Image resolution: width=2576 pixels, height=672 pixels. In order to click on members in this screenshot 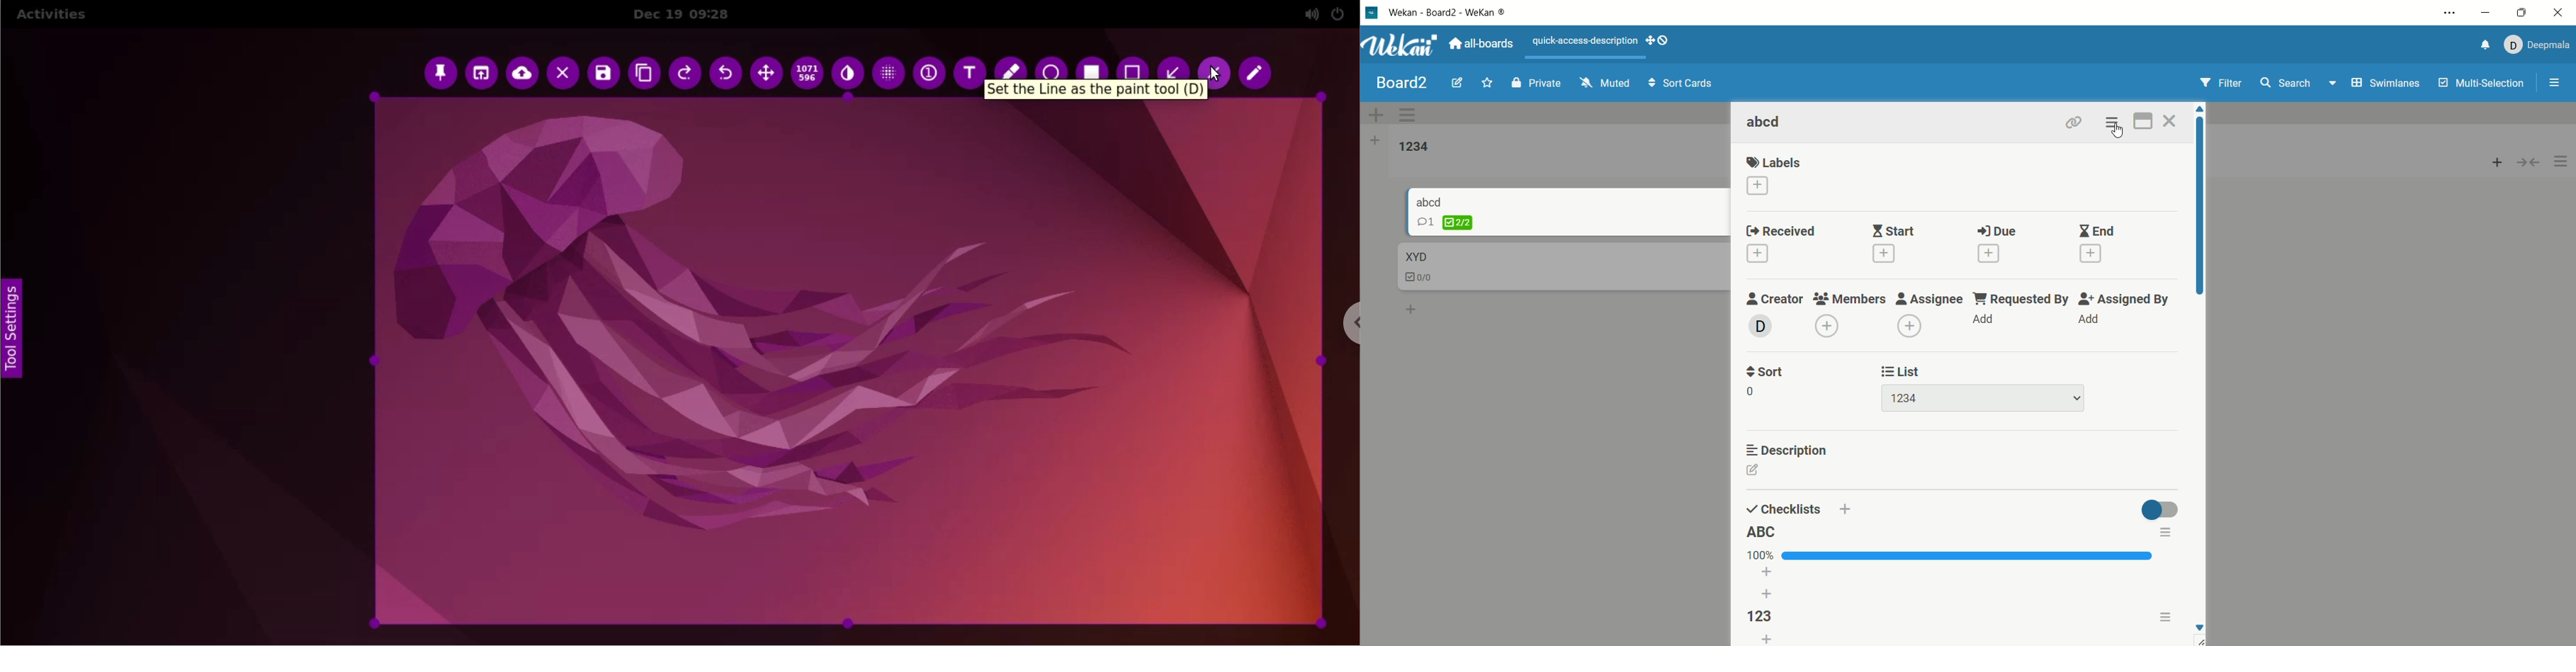, I will do `click(1851, 314)`.